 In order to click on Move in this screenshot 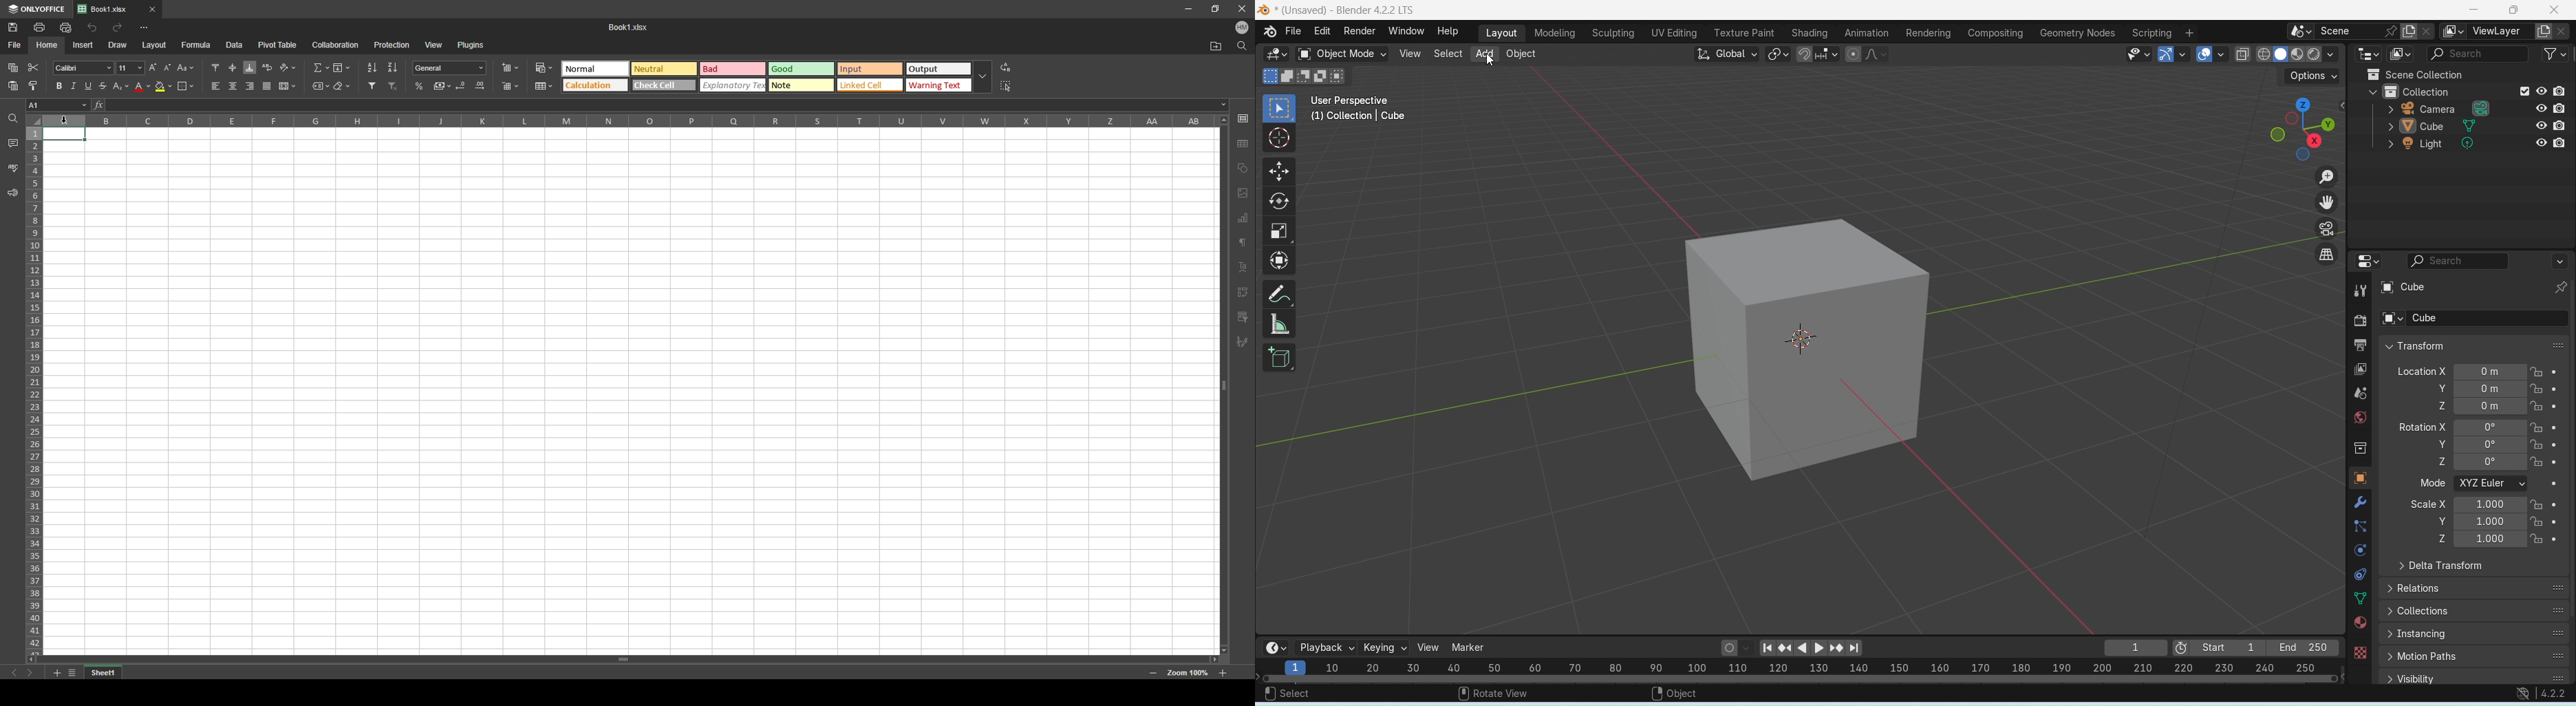, I will do `click(1278, 172)`.